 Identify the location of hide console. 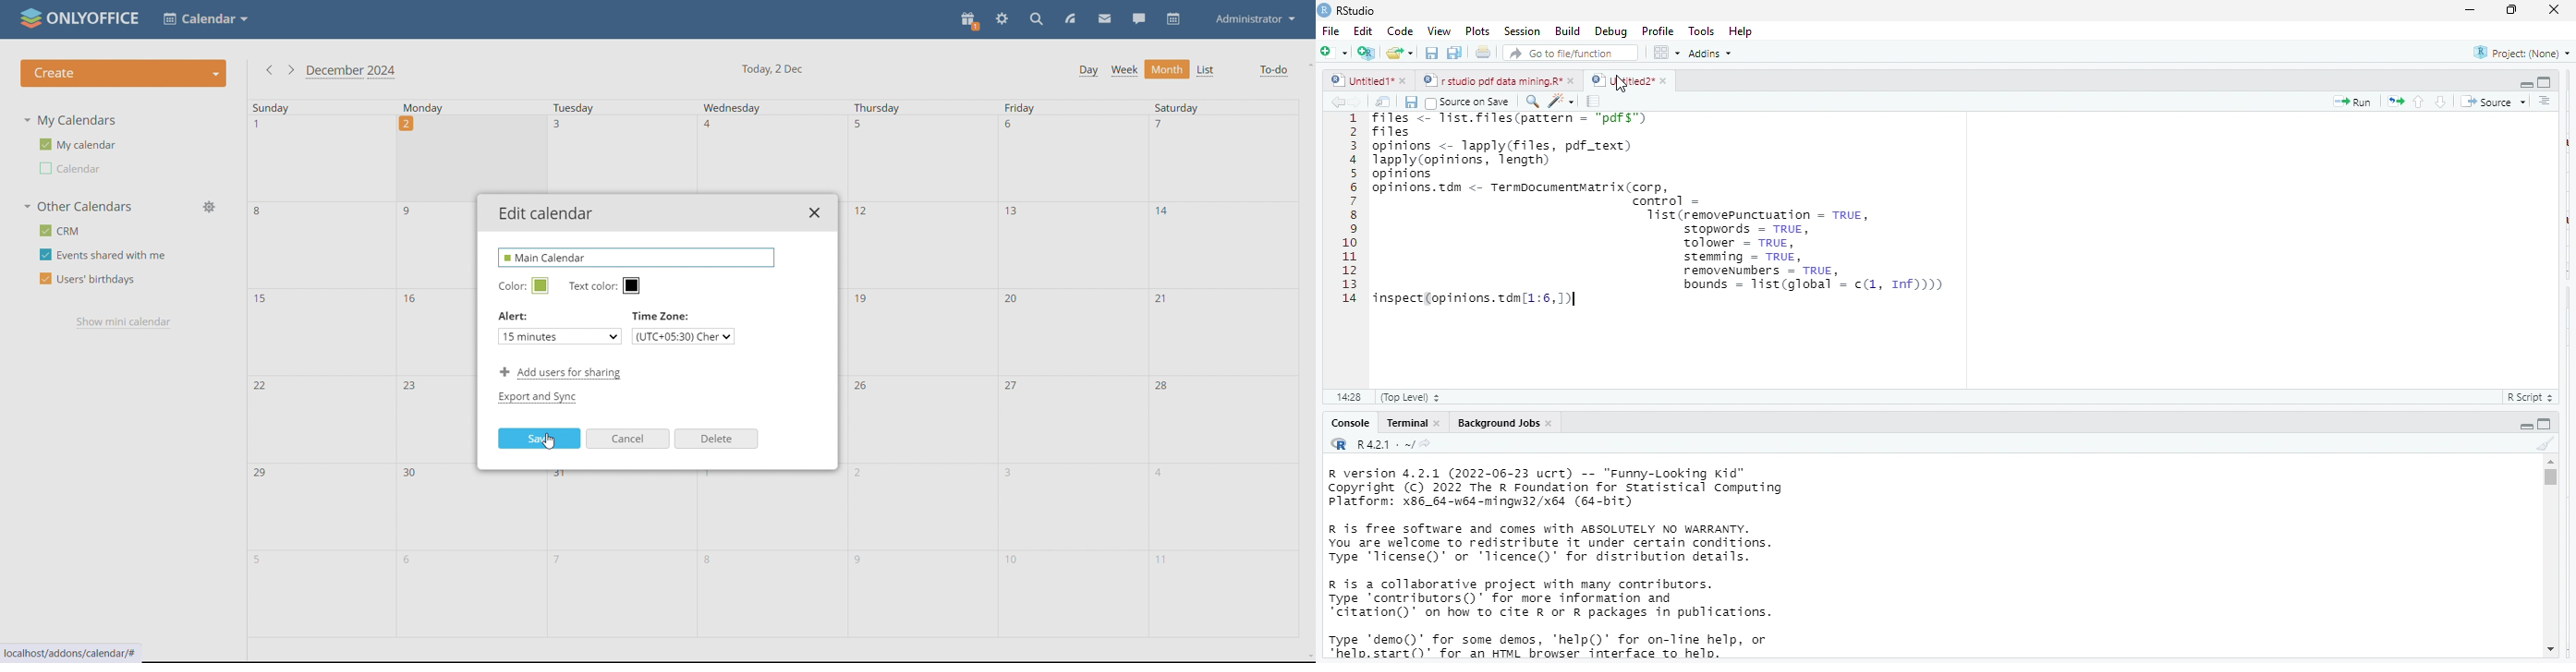
(2546, 423).